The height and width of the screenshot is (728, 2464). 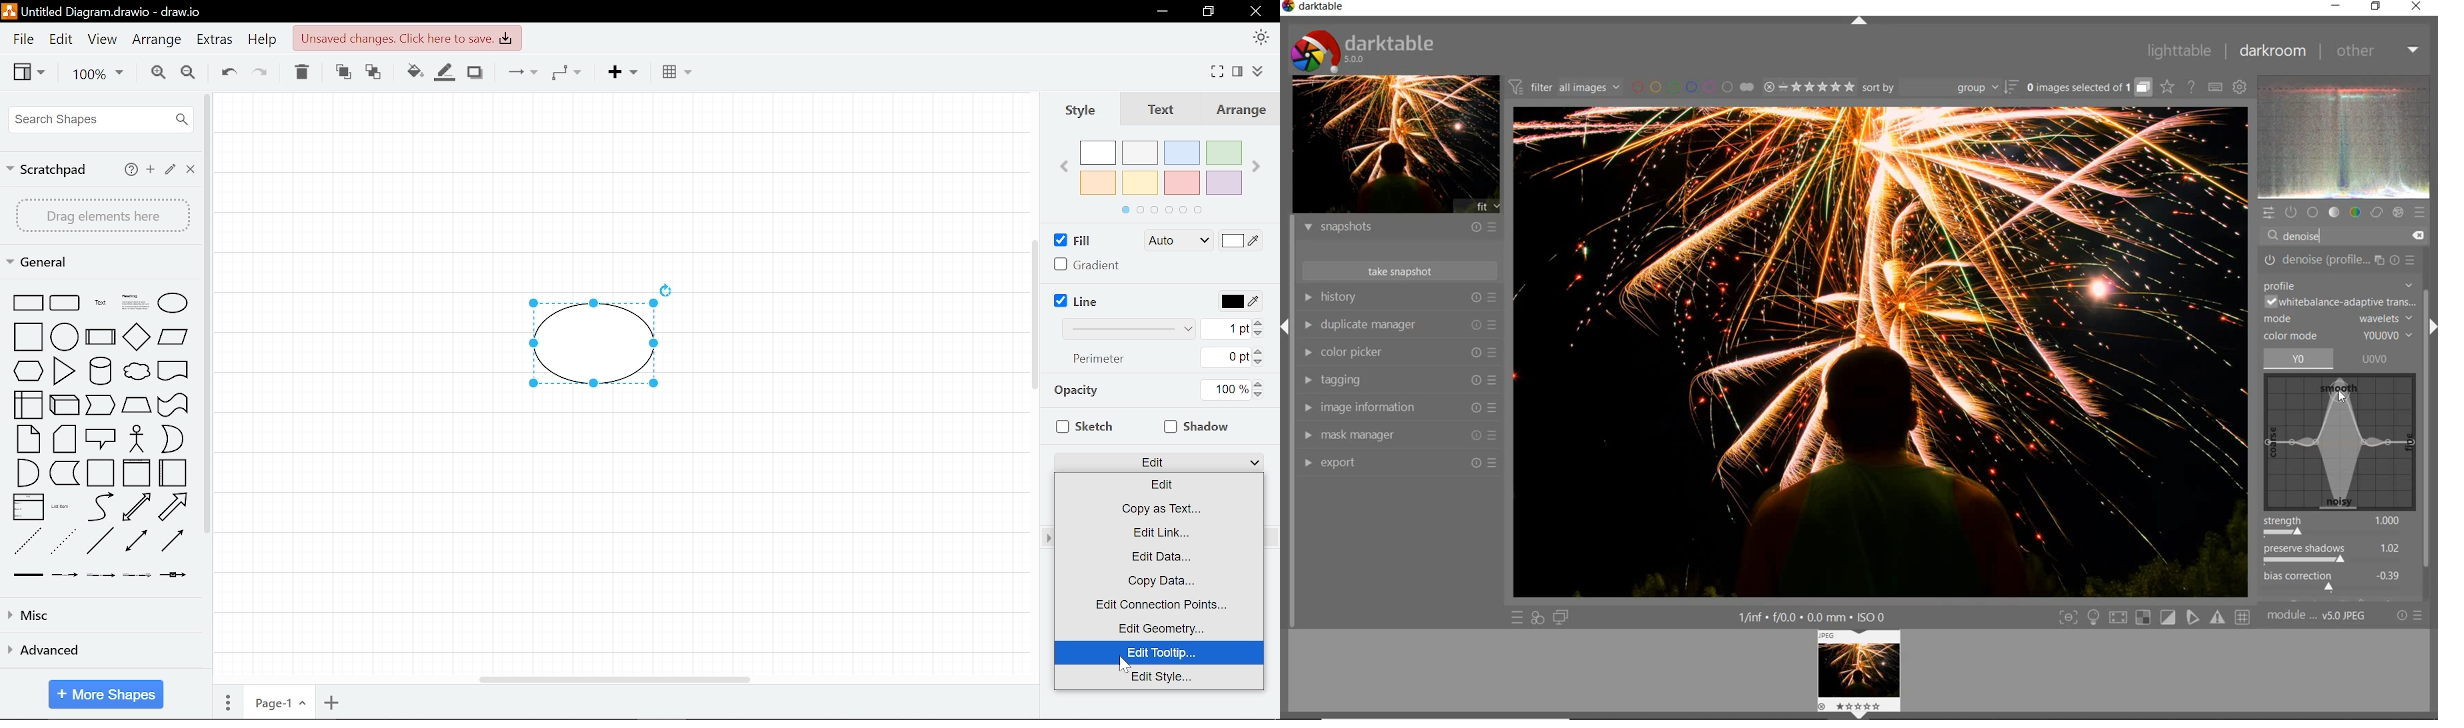 What do you see at coordinates (1157, 485) in the screenshot?
I see `Edit` at bounding box center [1157, 485].